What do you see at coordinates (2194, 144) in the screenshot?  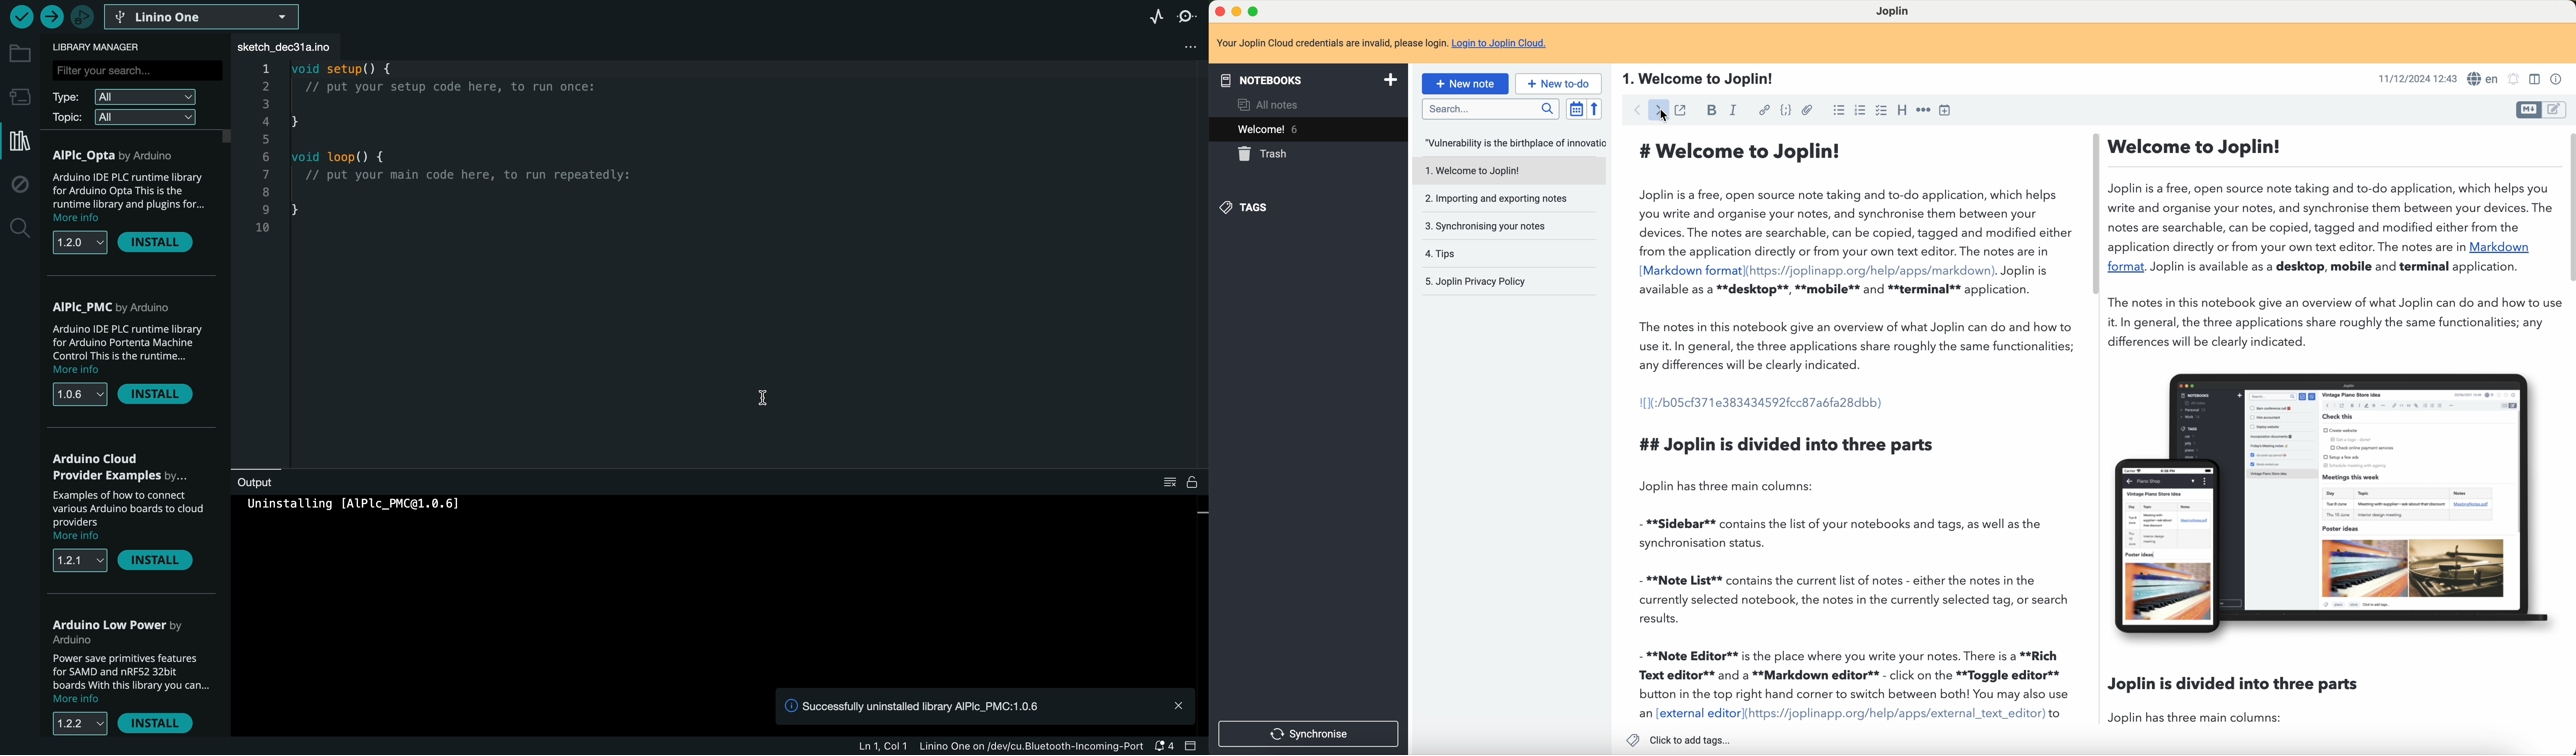 I see `Welcome to Joplin!` at bounding box center [2194, 144].